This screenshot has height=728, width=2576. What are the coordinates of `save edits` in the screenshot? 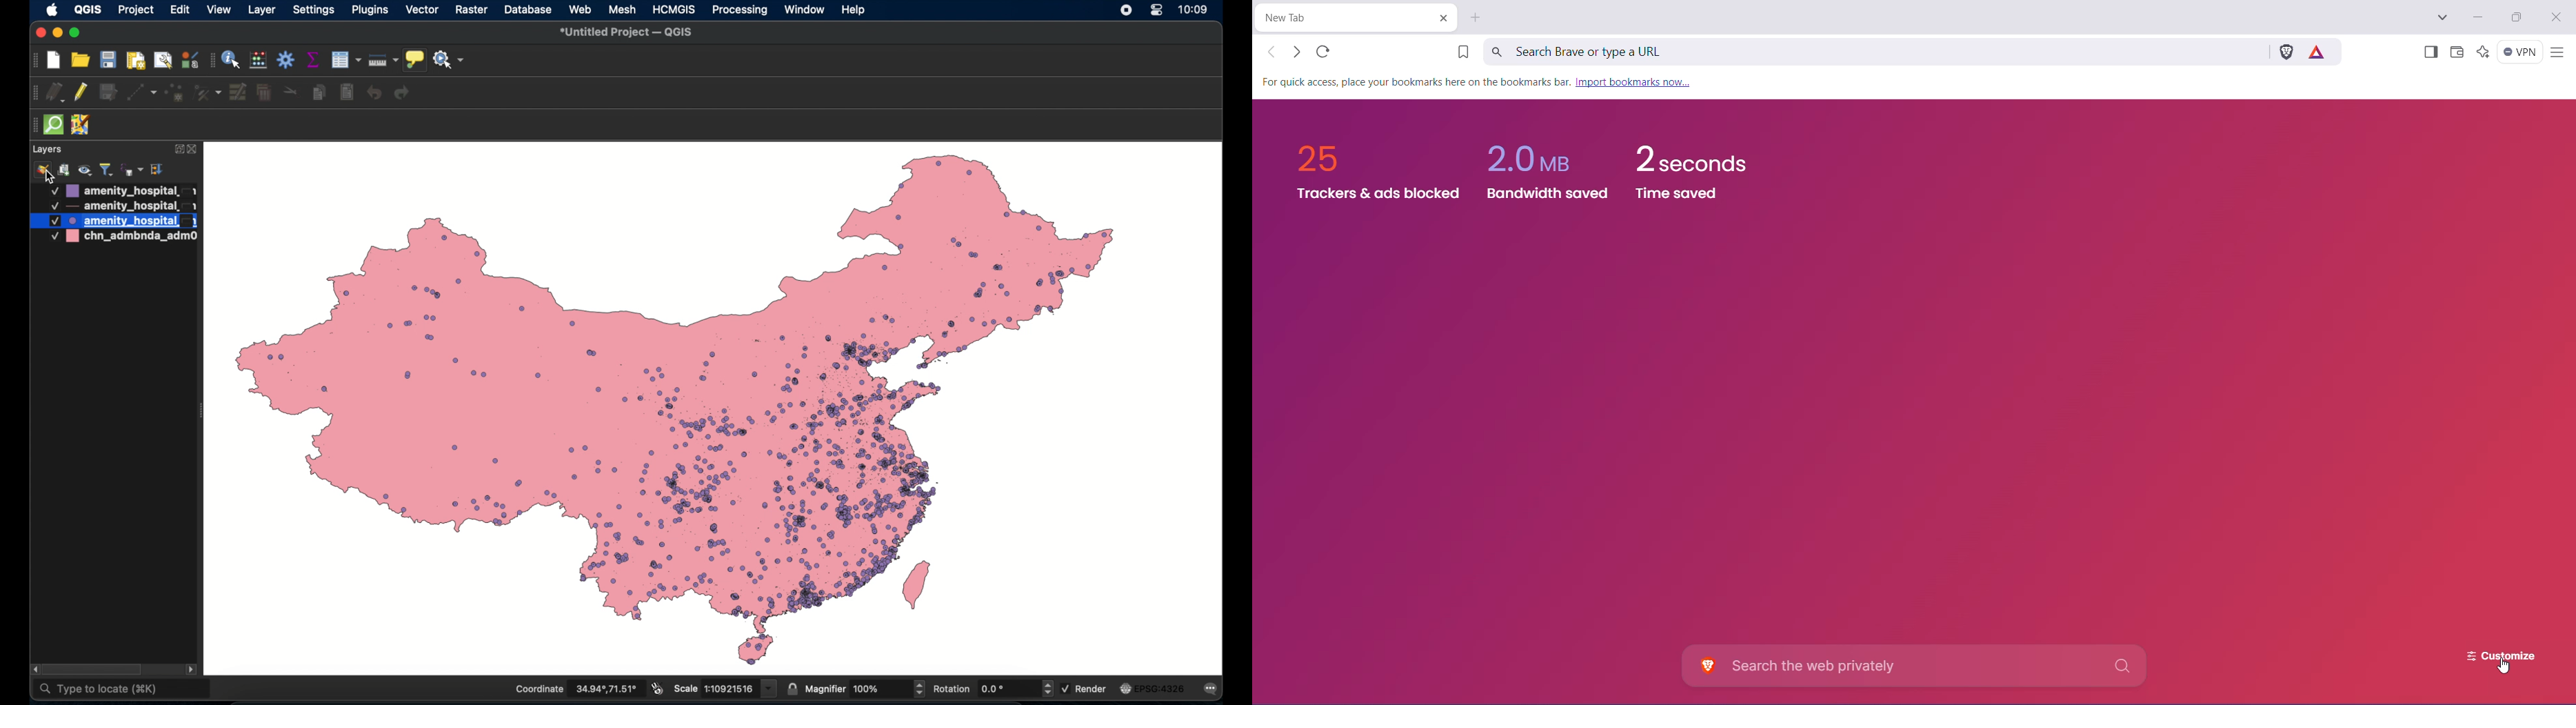 It's located at (110, 93).